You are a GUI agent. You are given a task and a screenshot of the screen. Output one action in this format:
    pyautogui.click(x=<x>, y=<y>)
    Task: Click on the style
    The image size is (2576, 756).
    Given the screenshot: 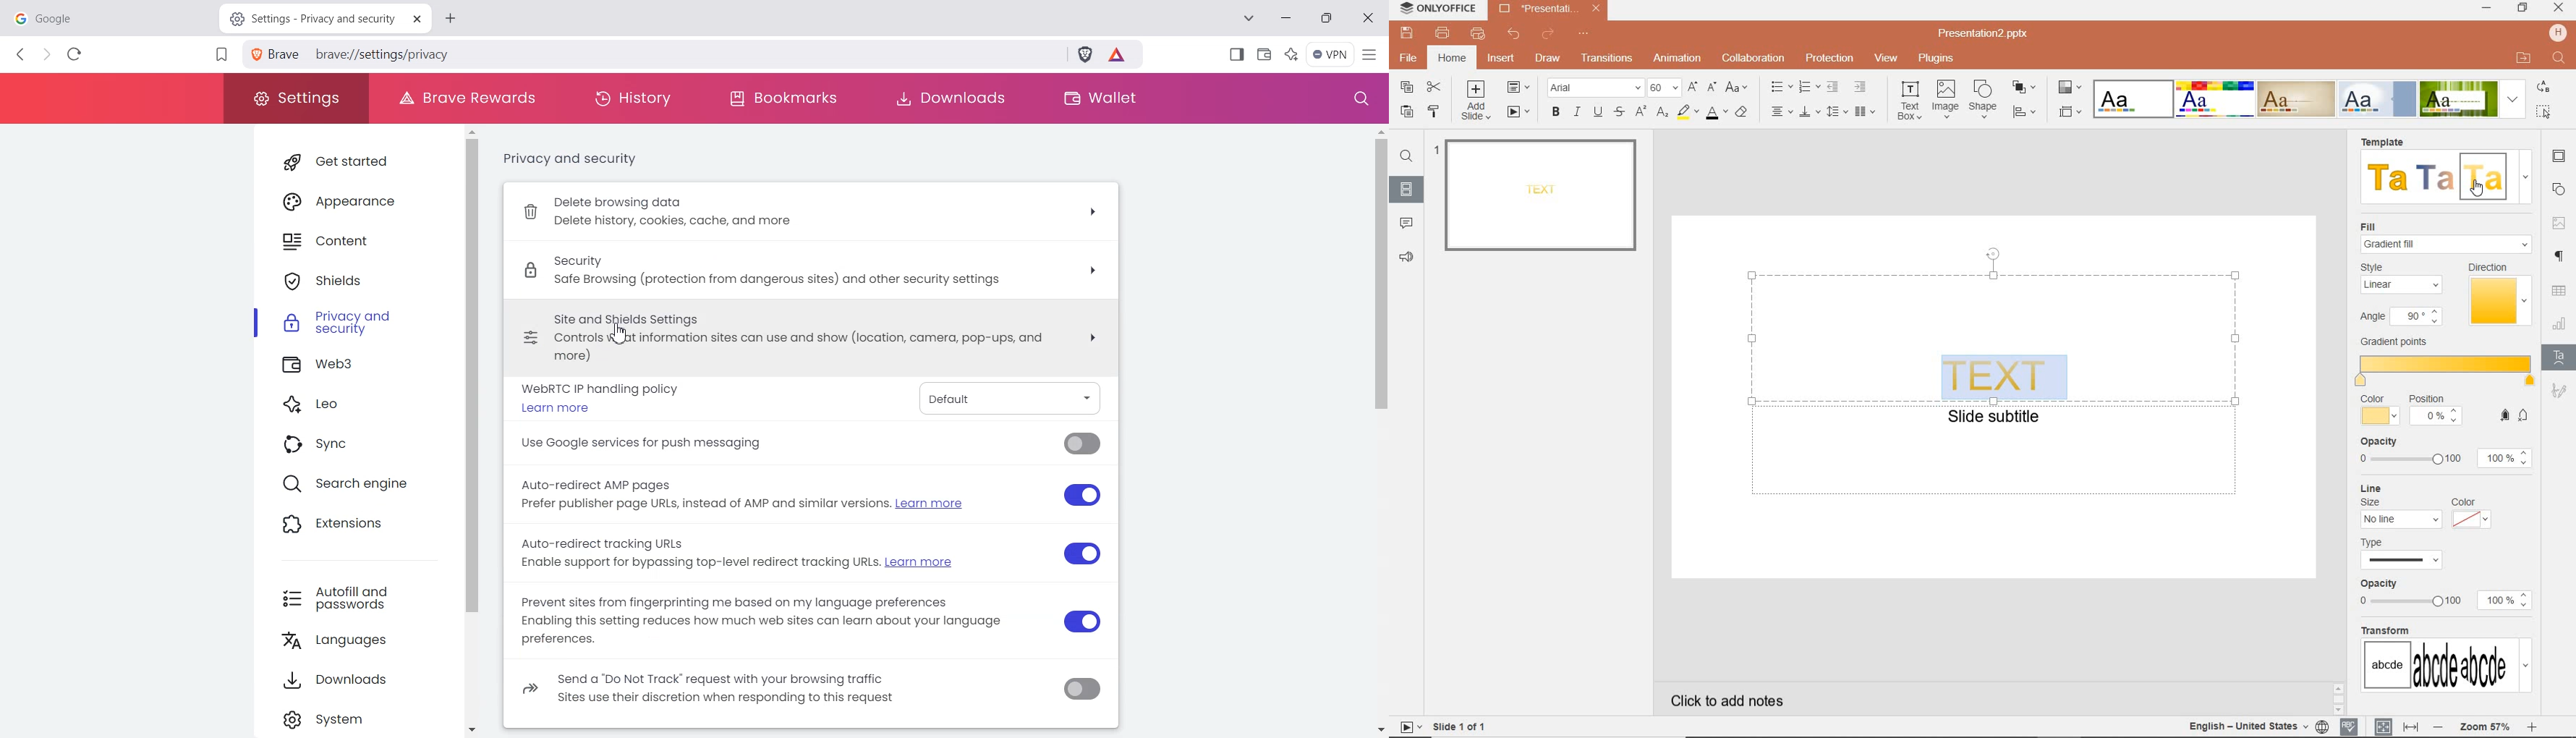 What is the action you would take?
    pyautogui.click(x=2374, y=268)
    